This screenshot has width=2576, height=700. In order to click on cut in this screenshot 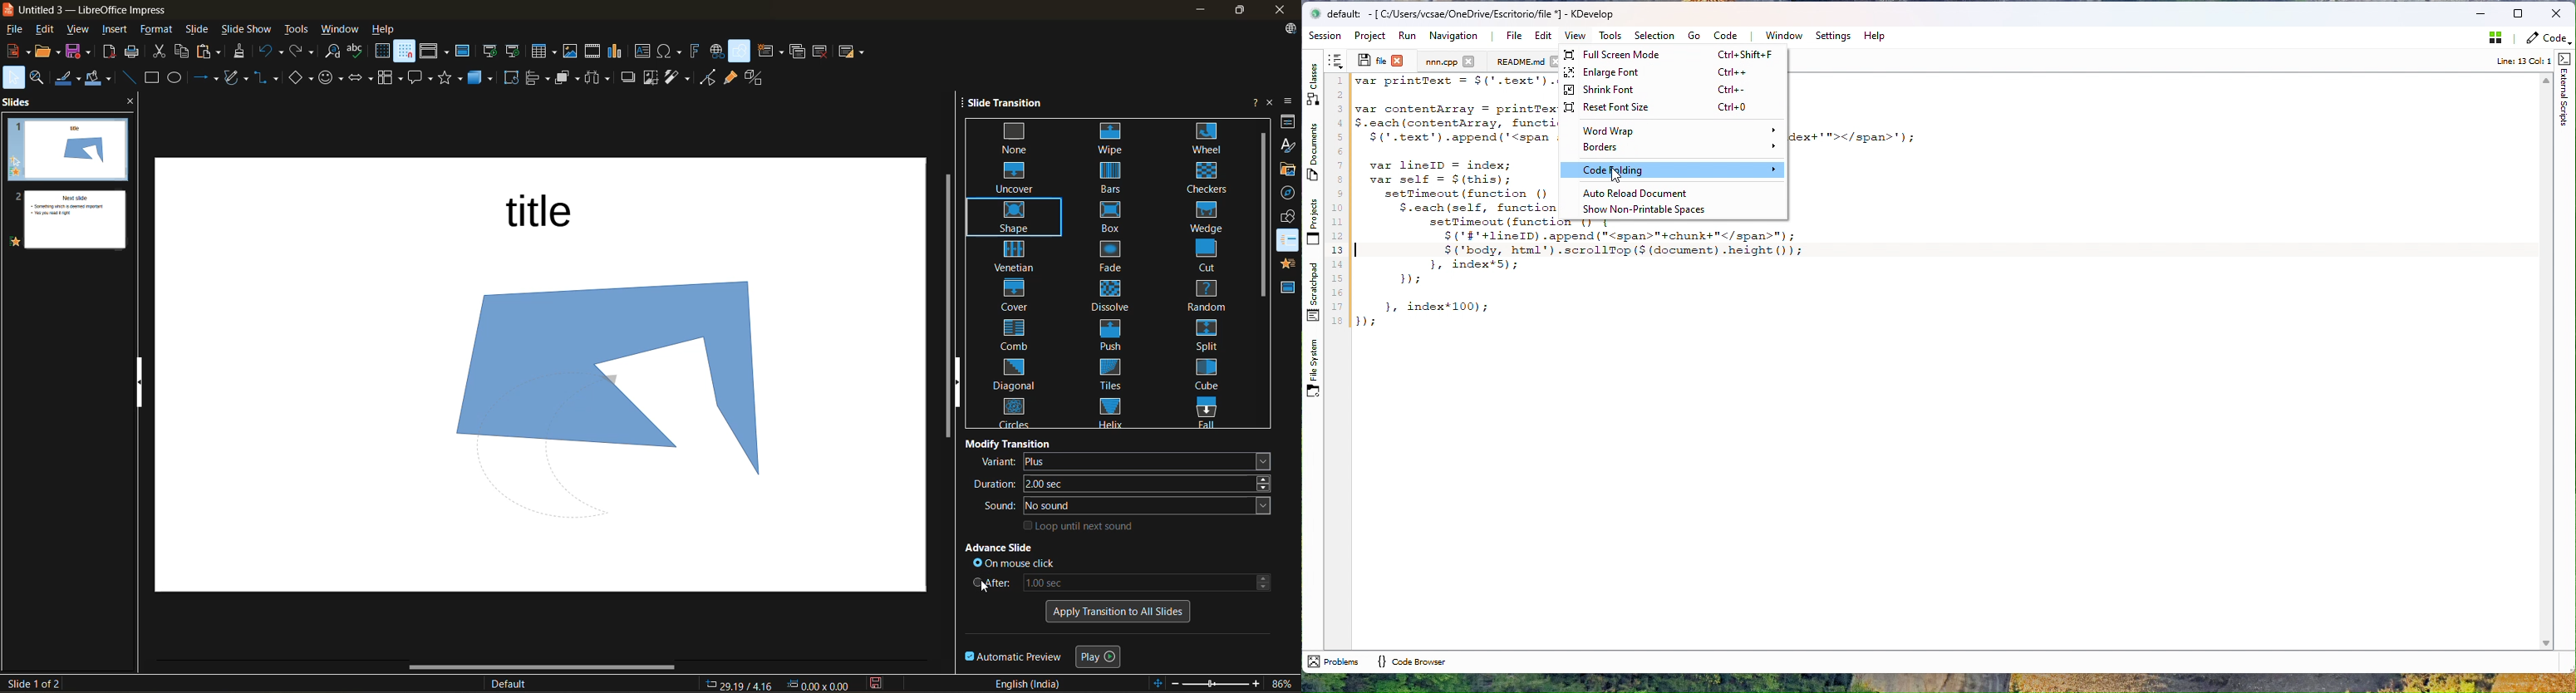, I will do `click(161, 53)`.